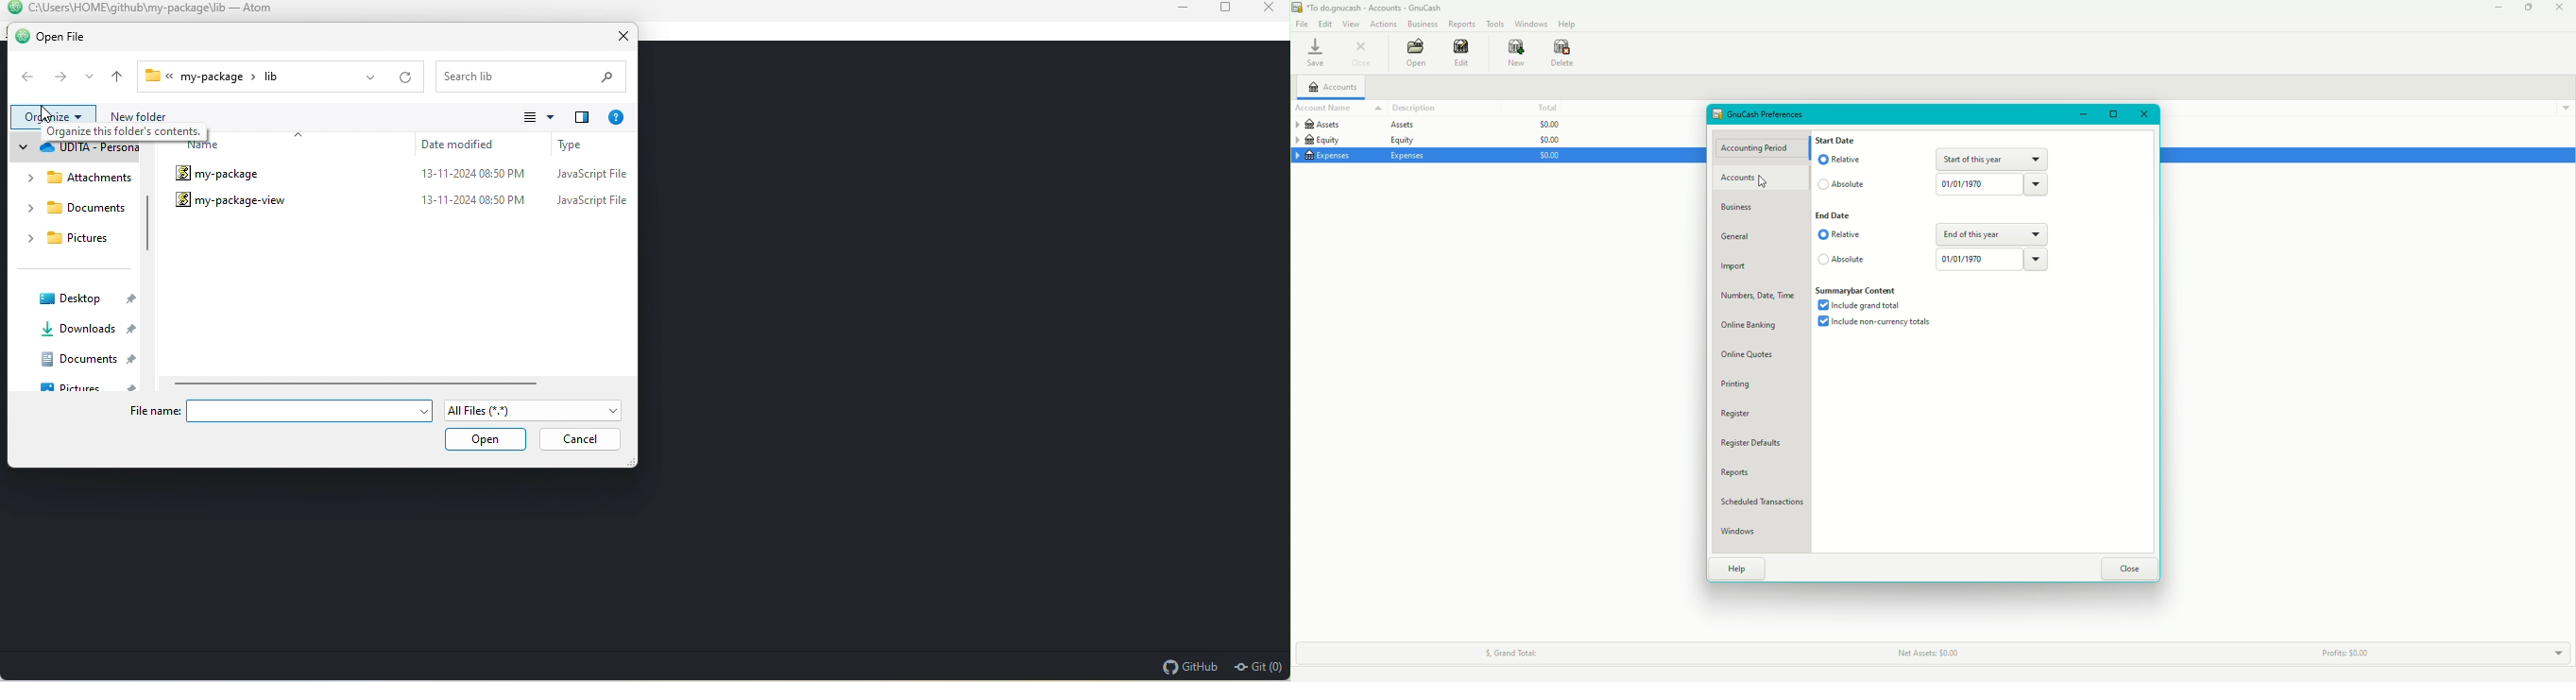 The width and height of the screenshot is (2576, 700). I want to click on Drop down, so click(2567, 109).